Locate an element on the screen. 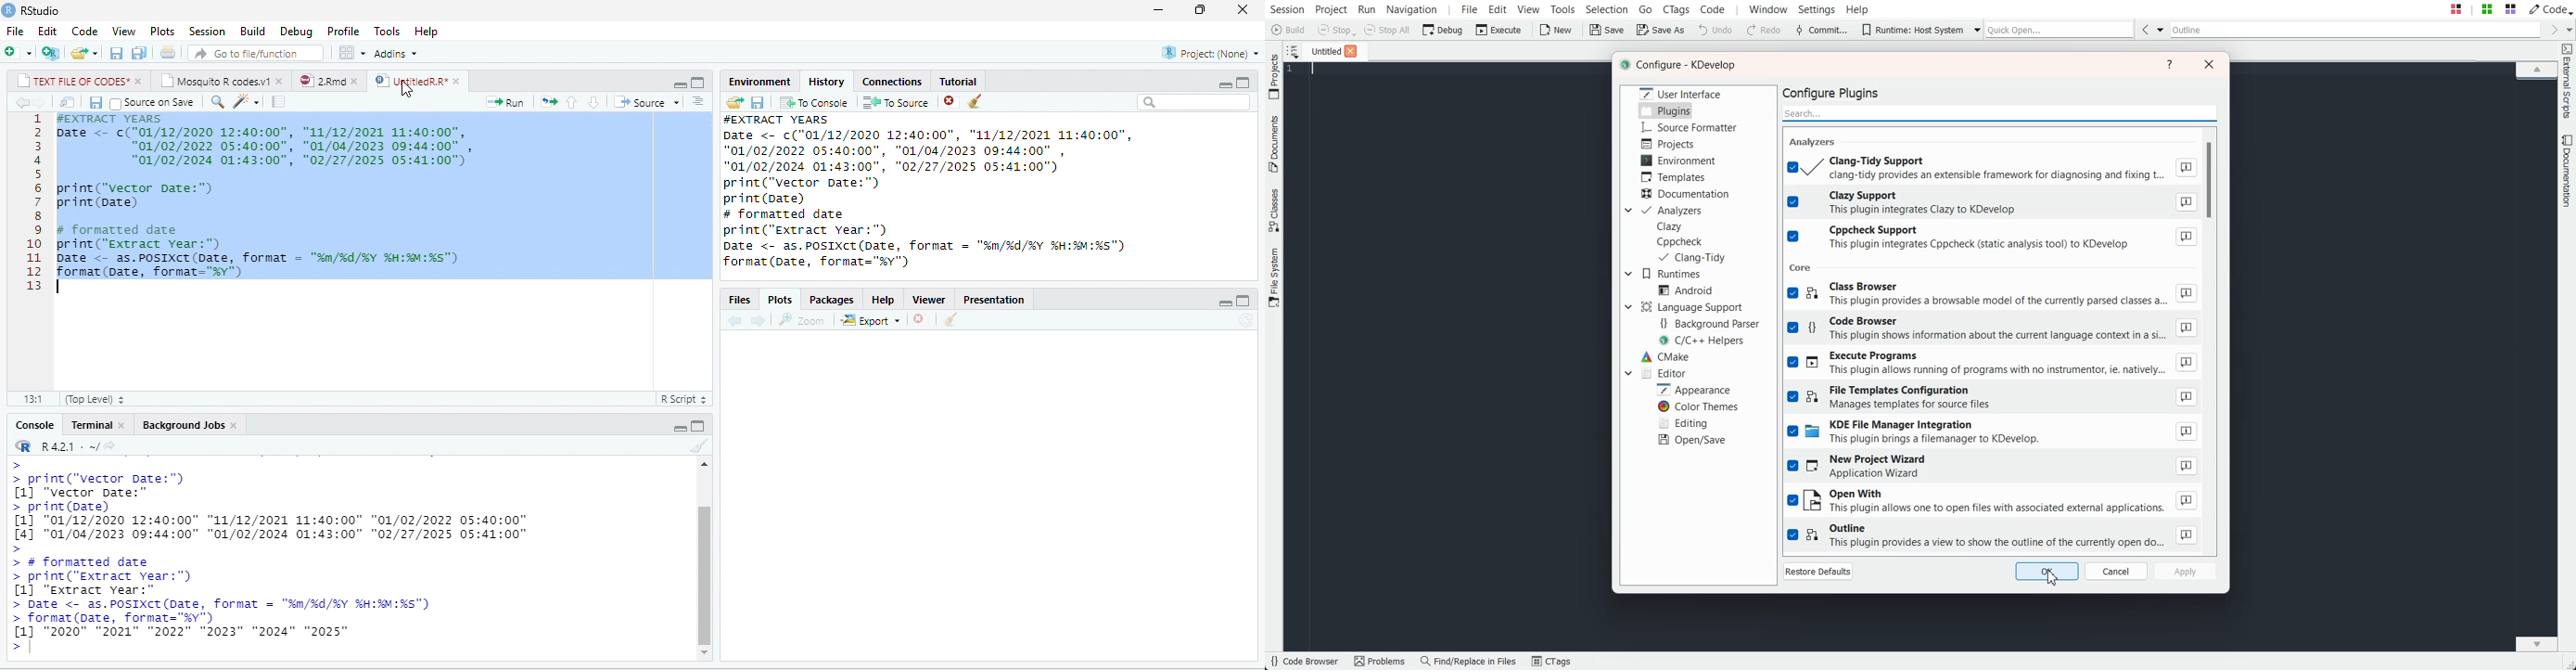  print is located at coordinates (167, 52).